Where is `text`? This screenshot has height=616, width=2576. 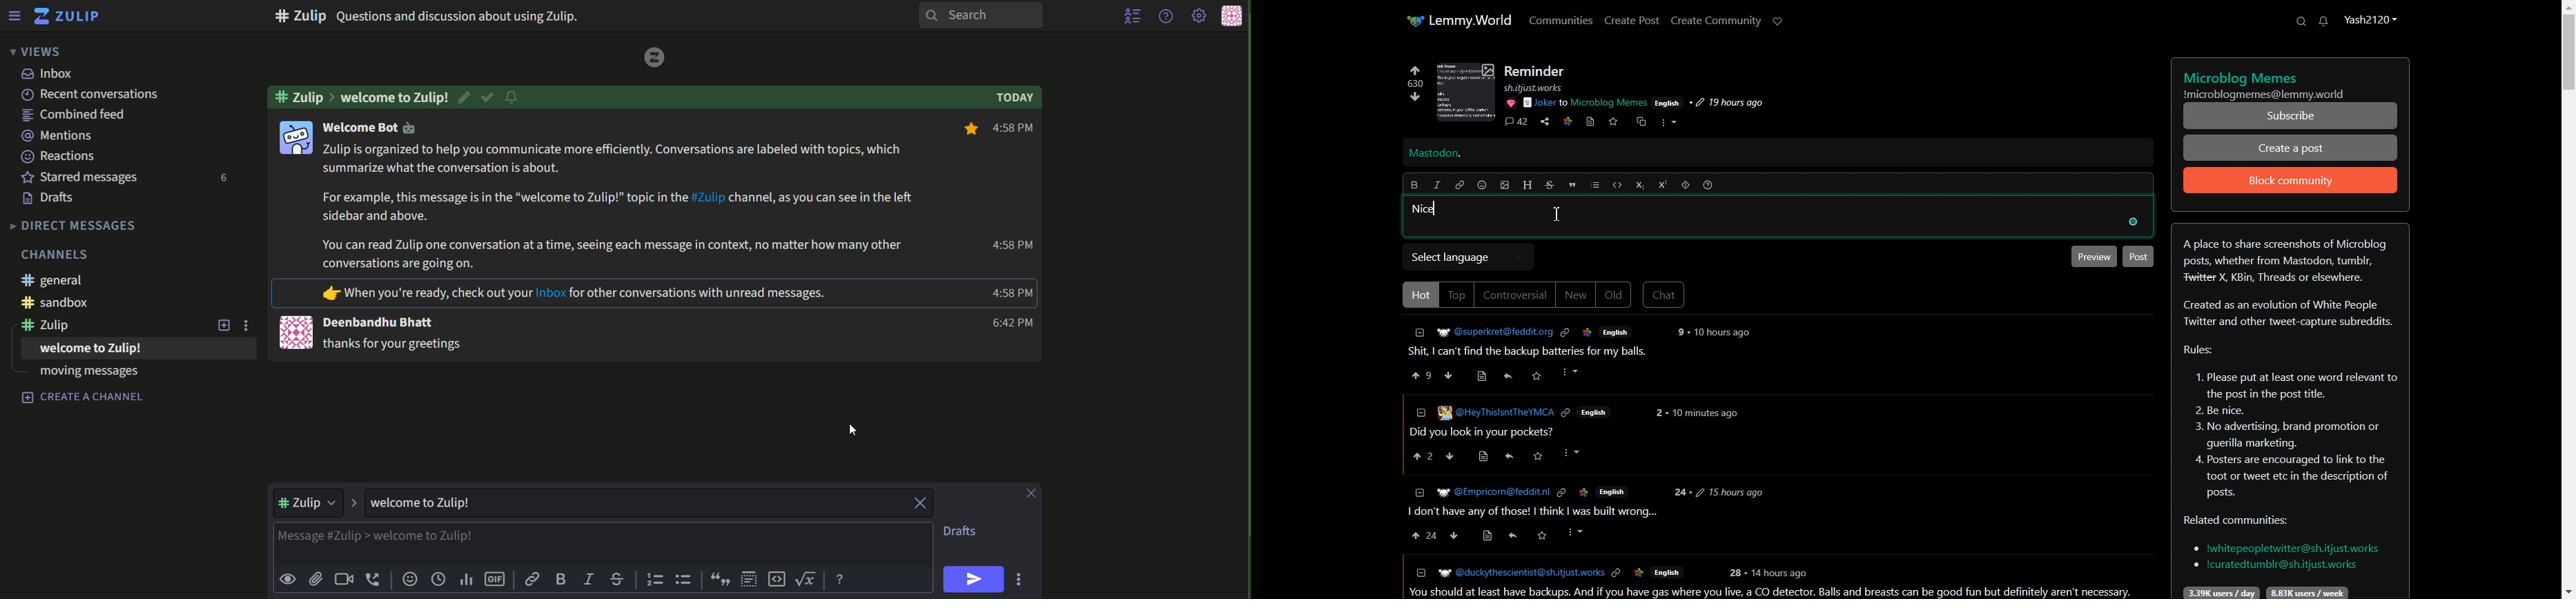
text is located at coordinates (574, 294).